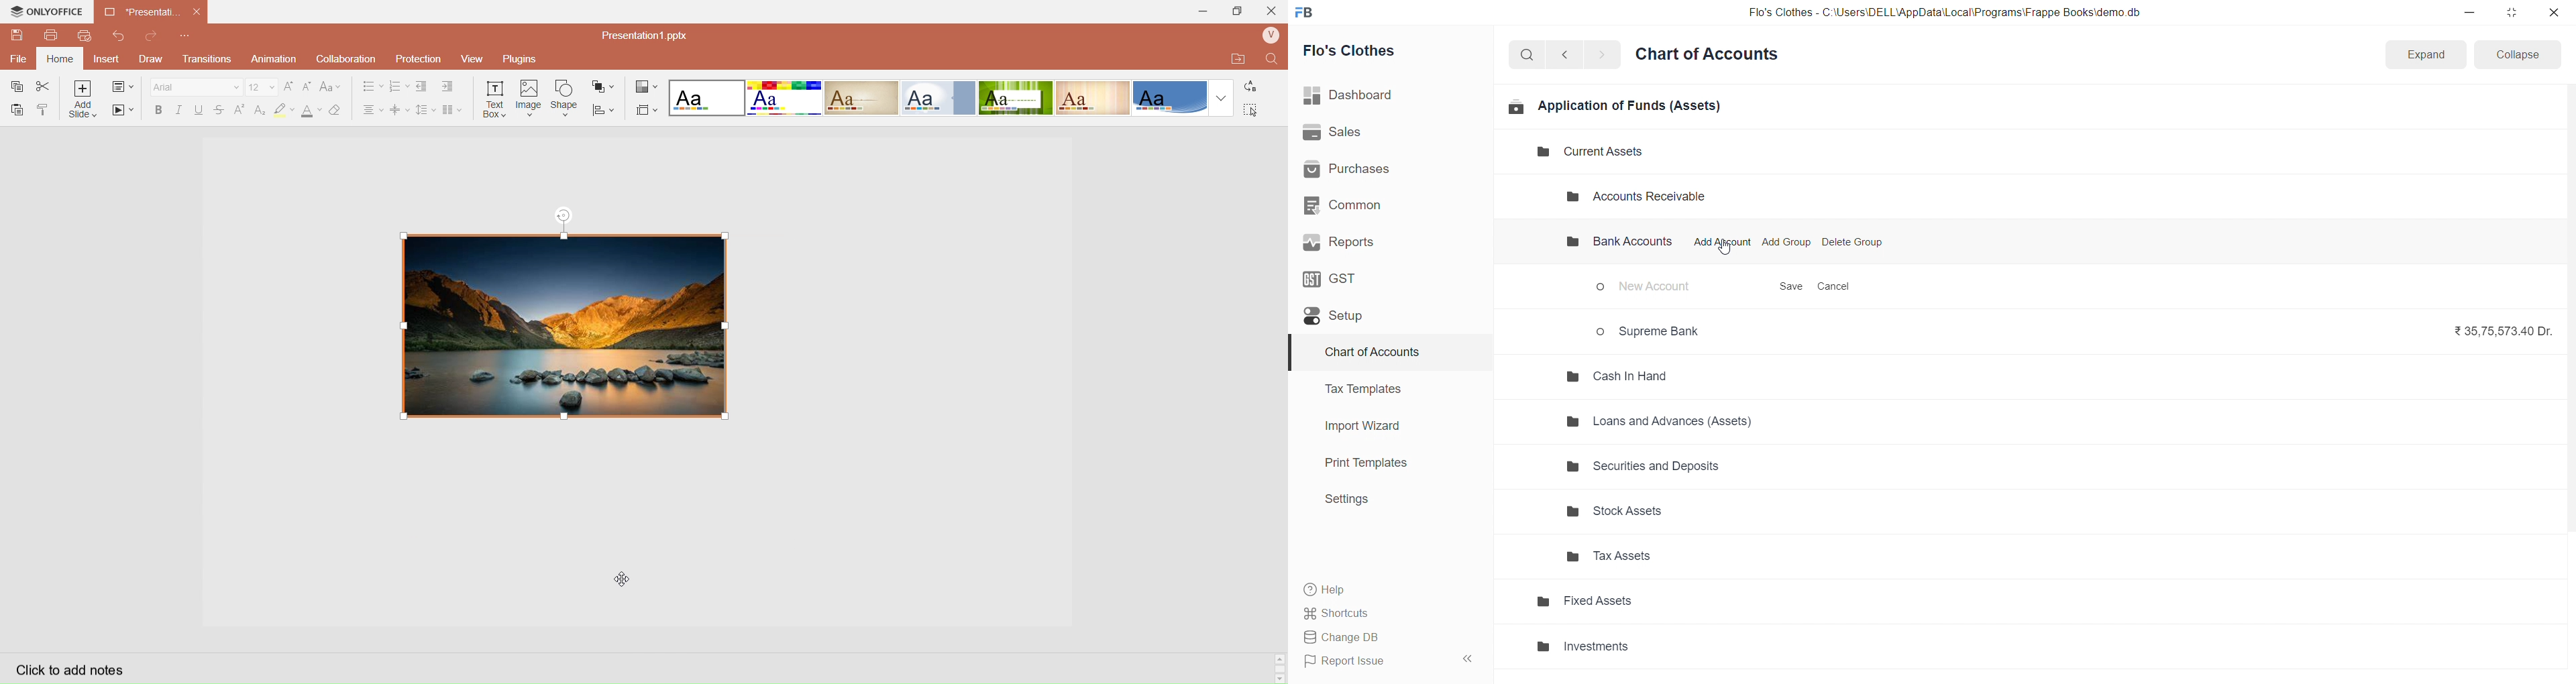  I want to click on Collapse, so click(2518, 54).